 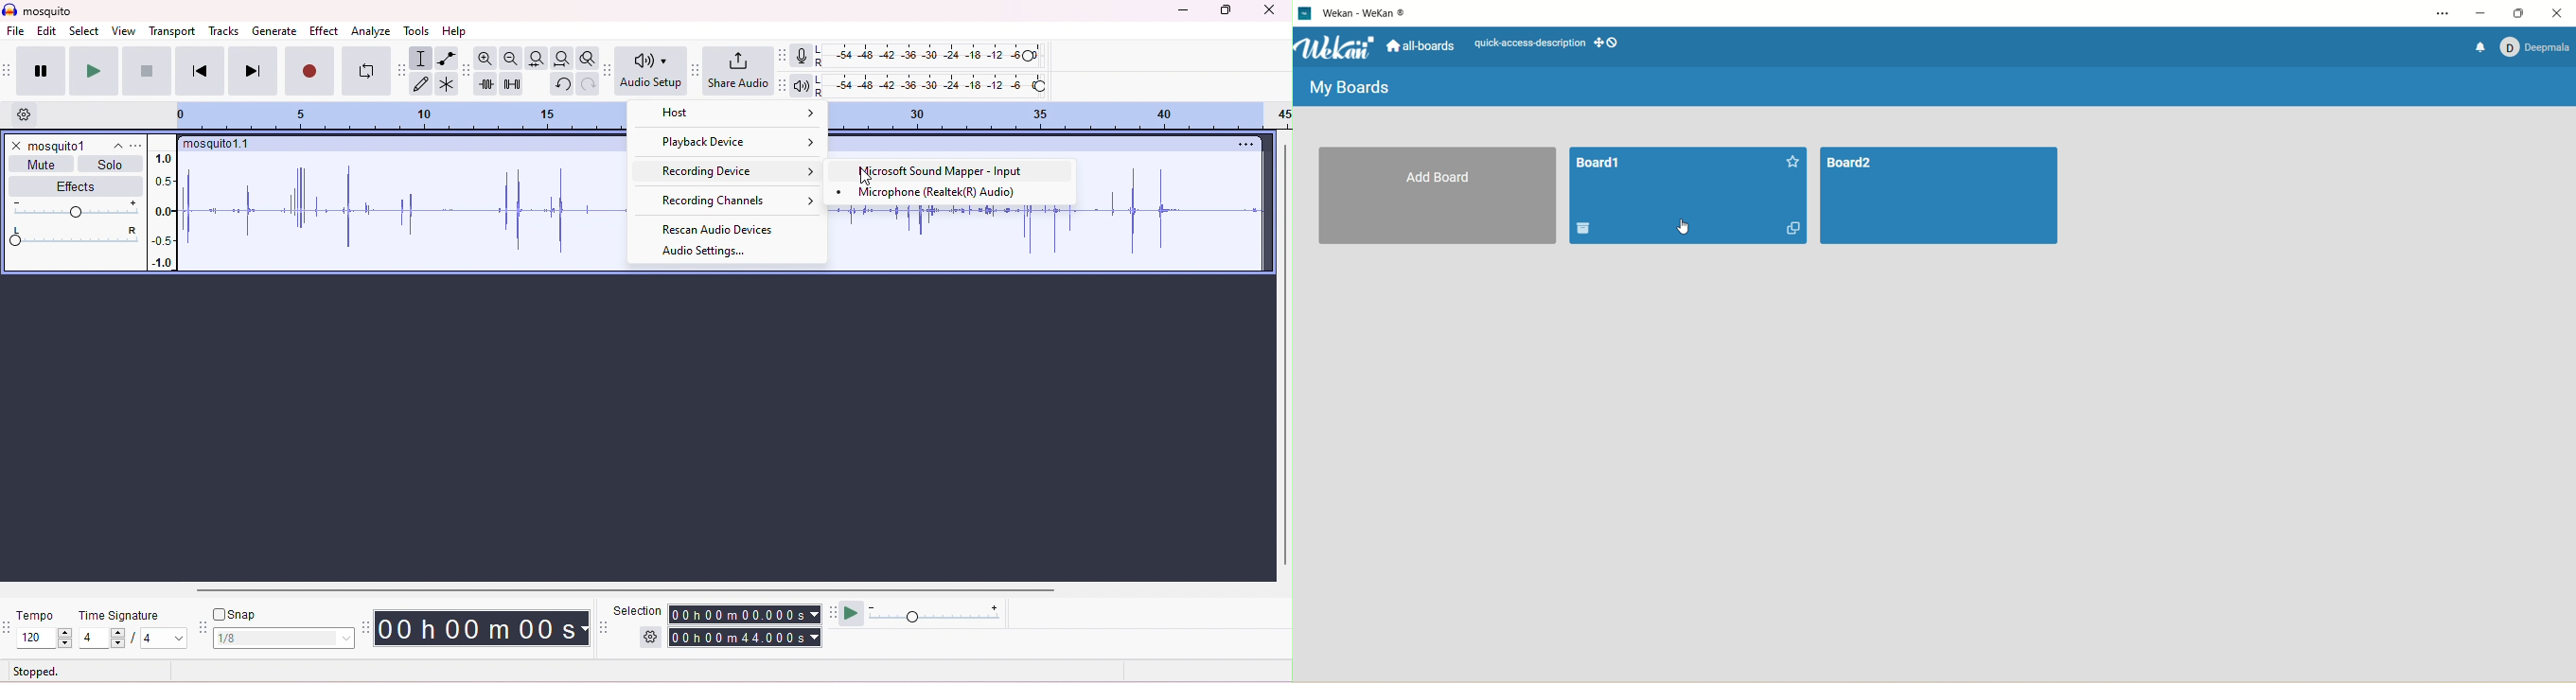 I want to click on tracks, so click(x=224, y=30).